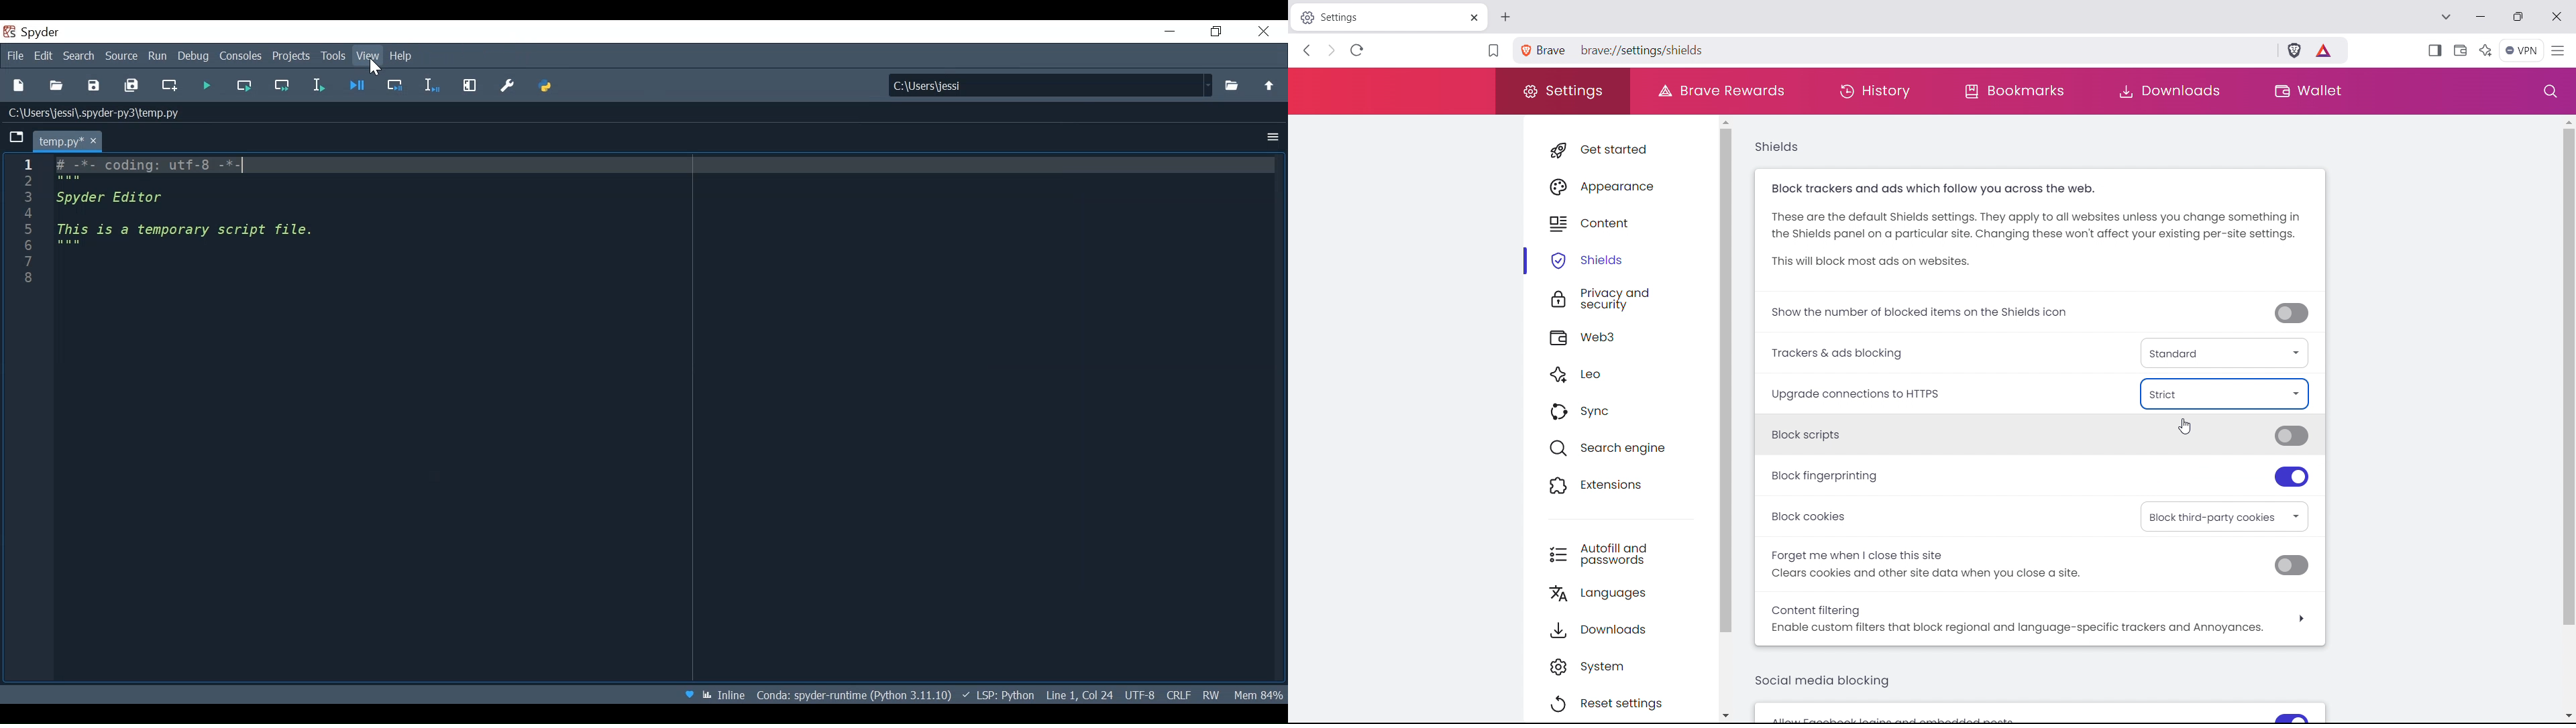  I want to click on New File, so click(19, 86).